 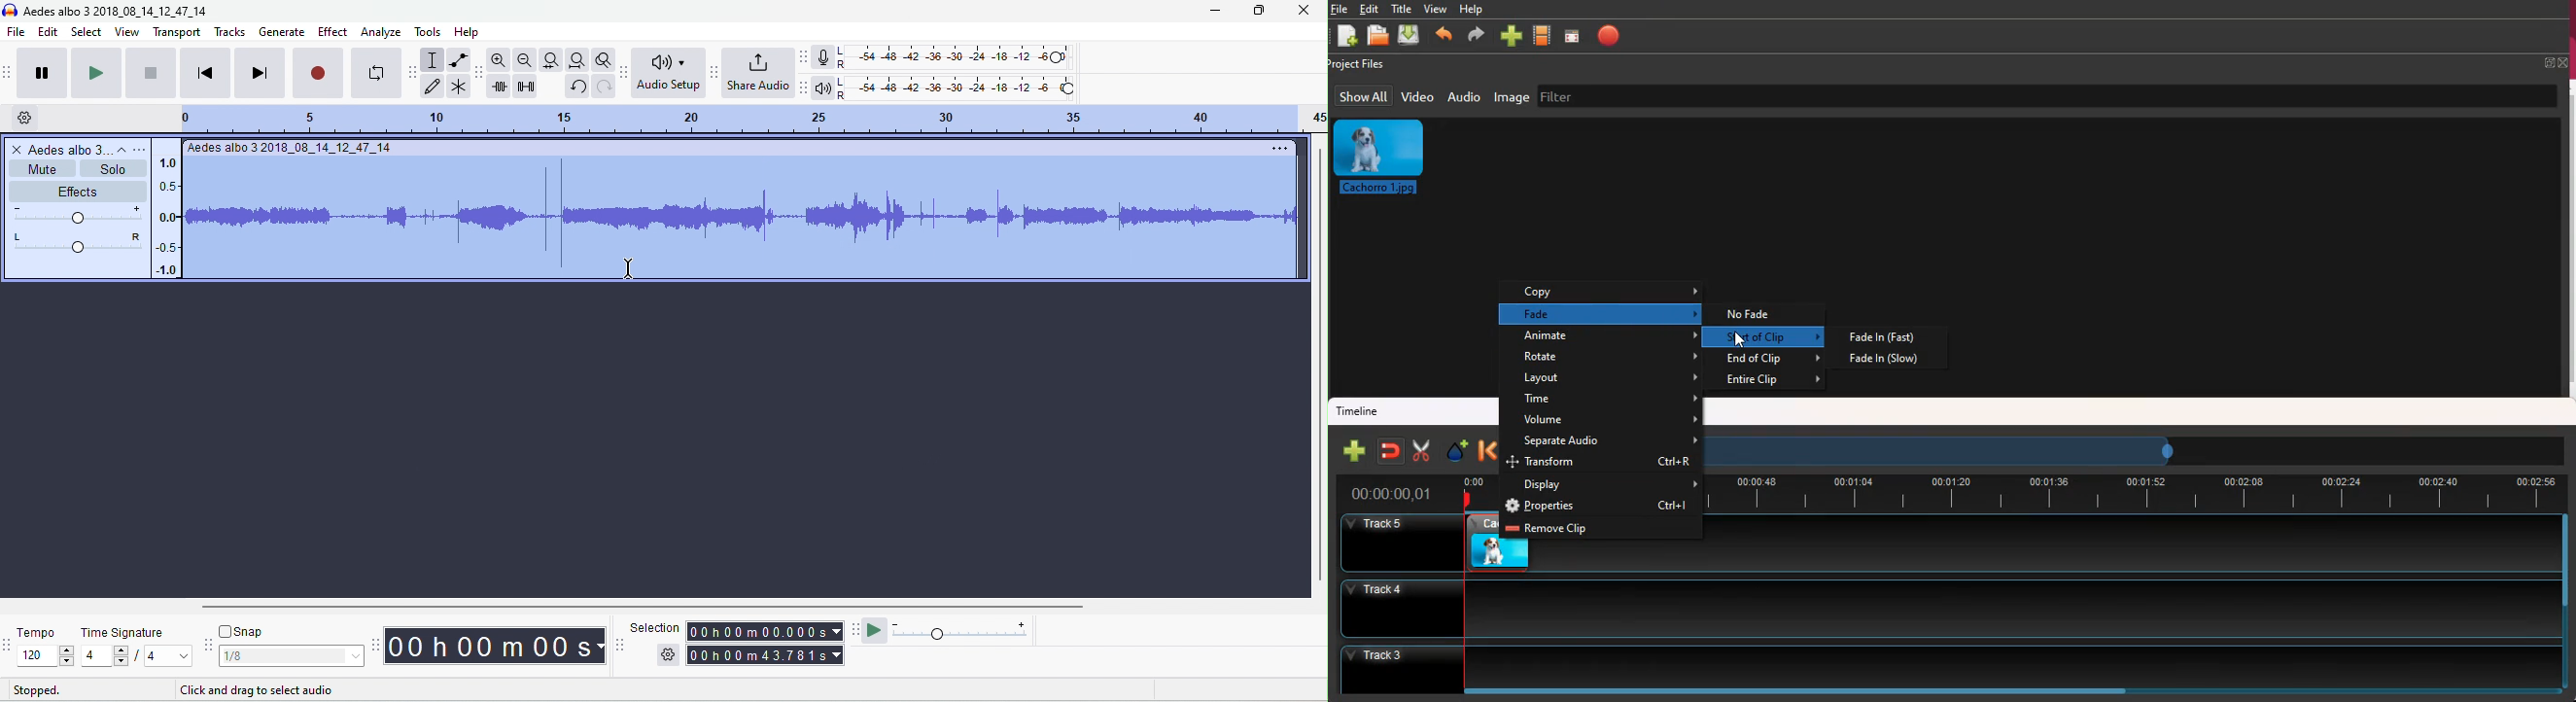 I want to click on multi tool, so click(x=459, y=88).